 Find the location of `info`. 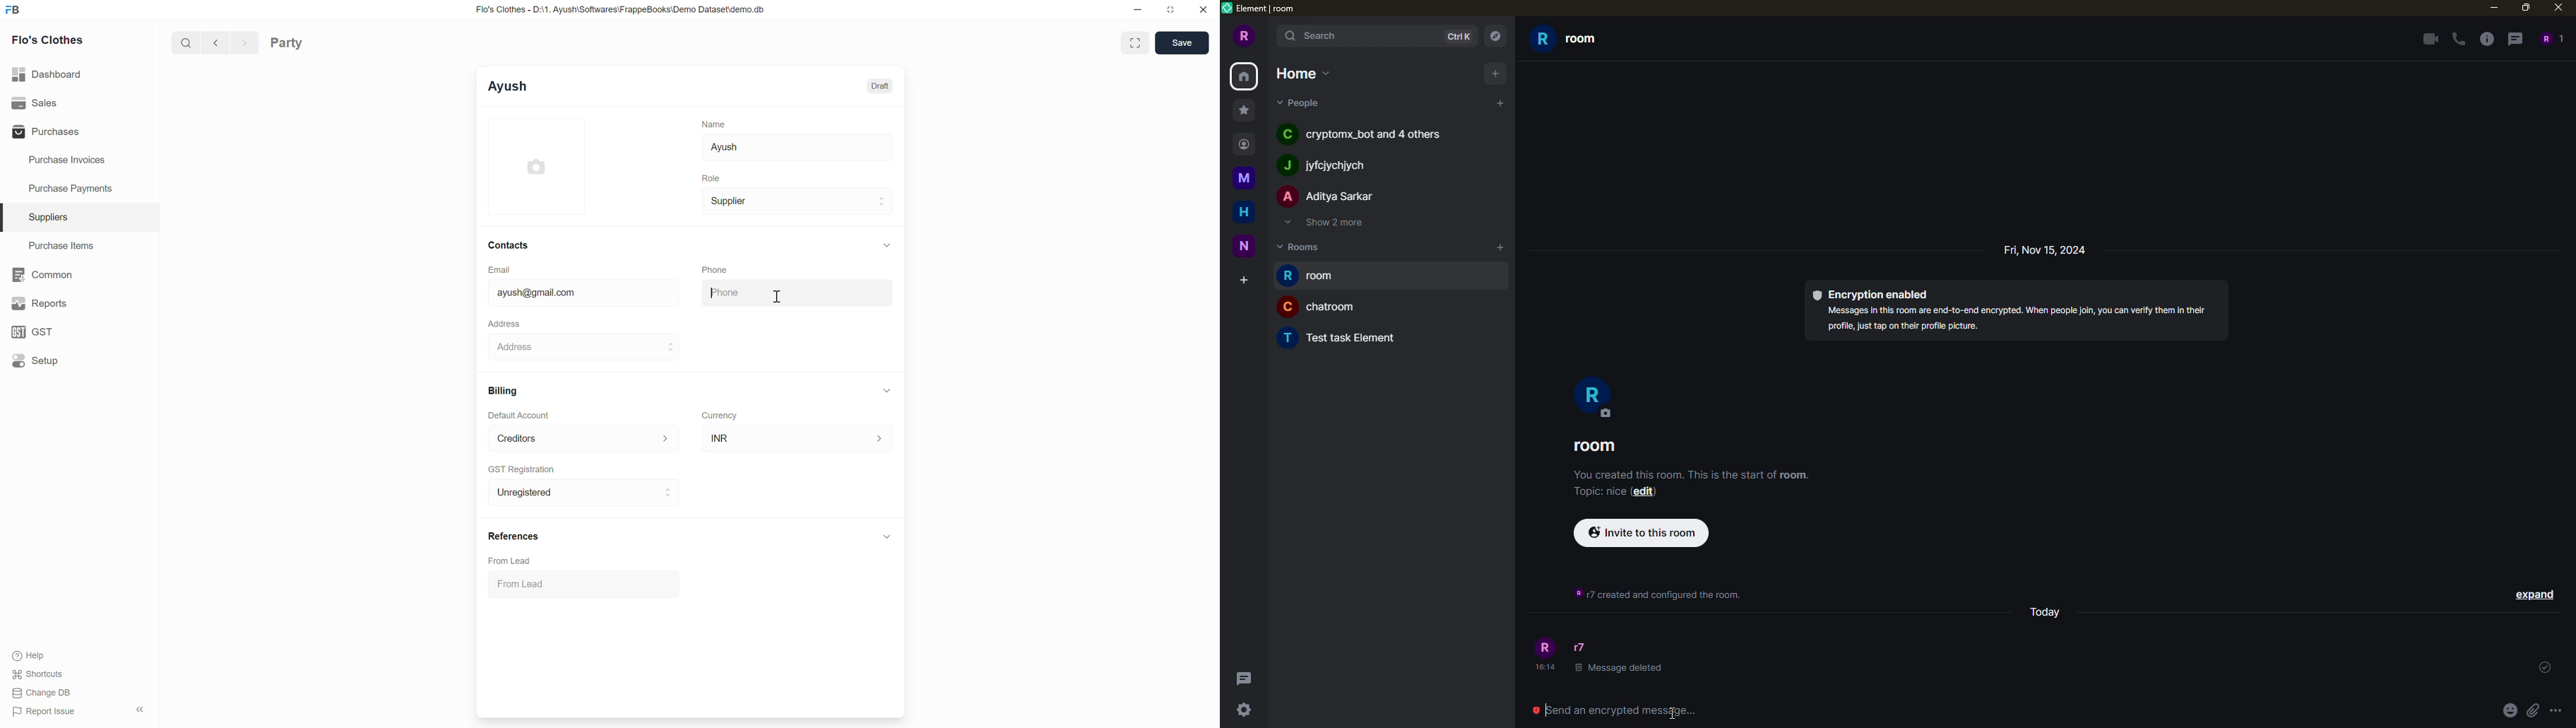

info is located at coordinates (1661, 597).